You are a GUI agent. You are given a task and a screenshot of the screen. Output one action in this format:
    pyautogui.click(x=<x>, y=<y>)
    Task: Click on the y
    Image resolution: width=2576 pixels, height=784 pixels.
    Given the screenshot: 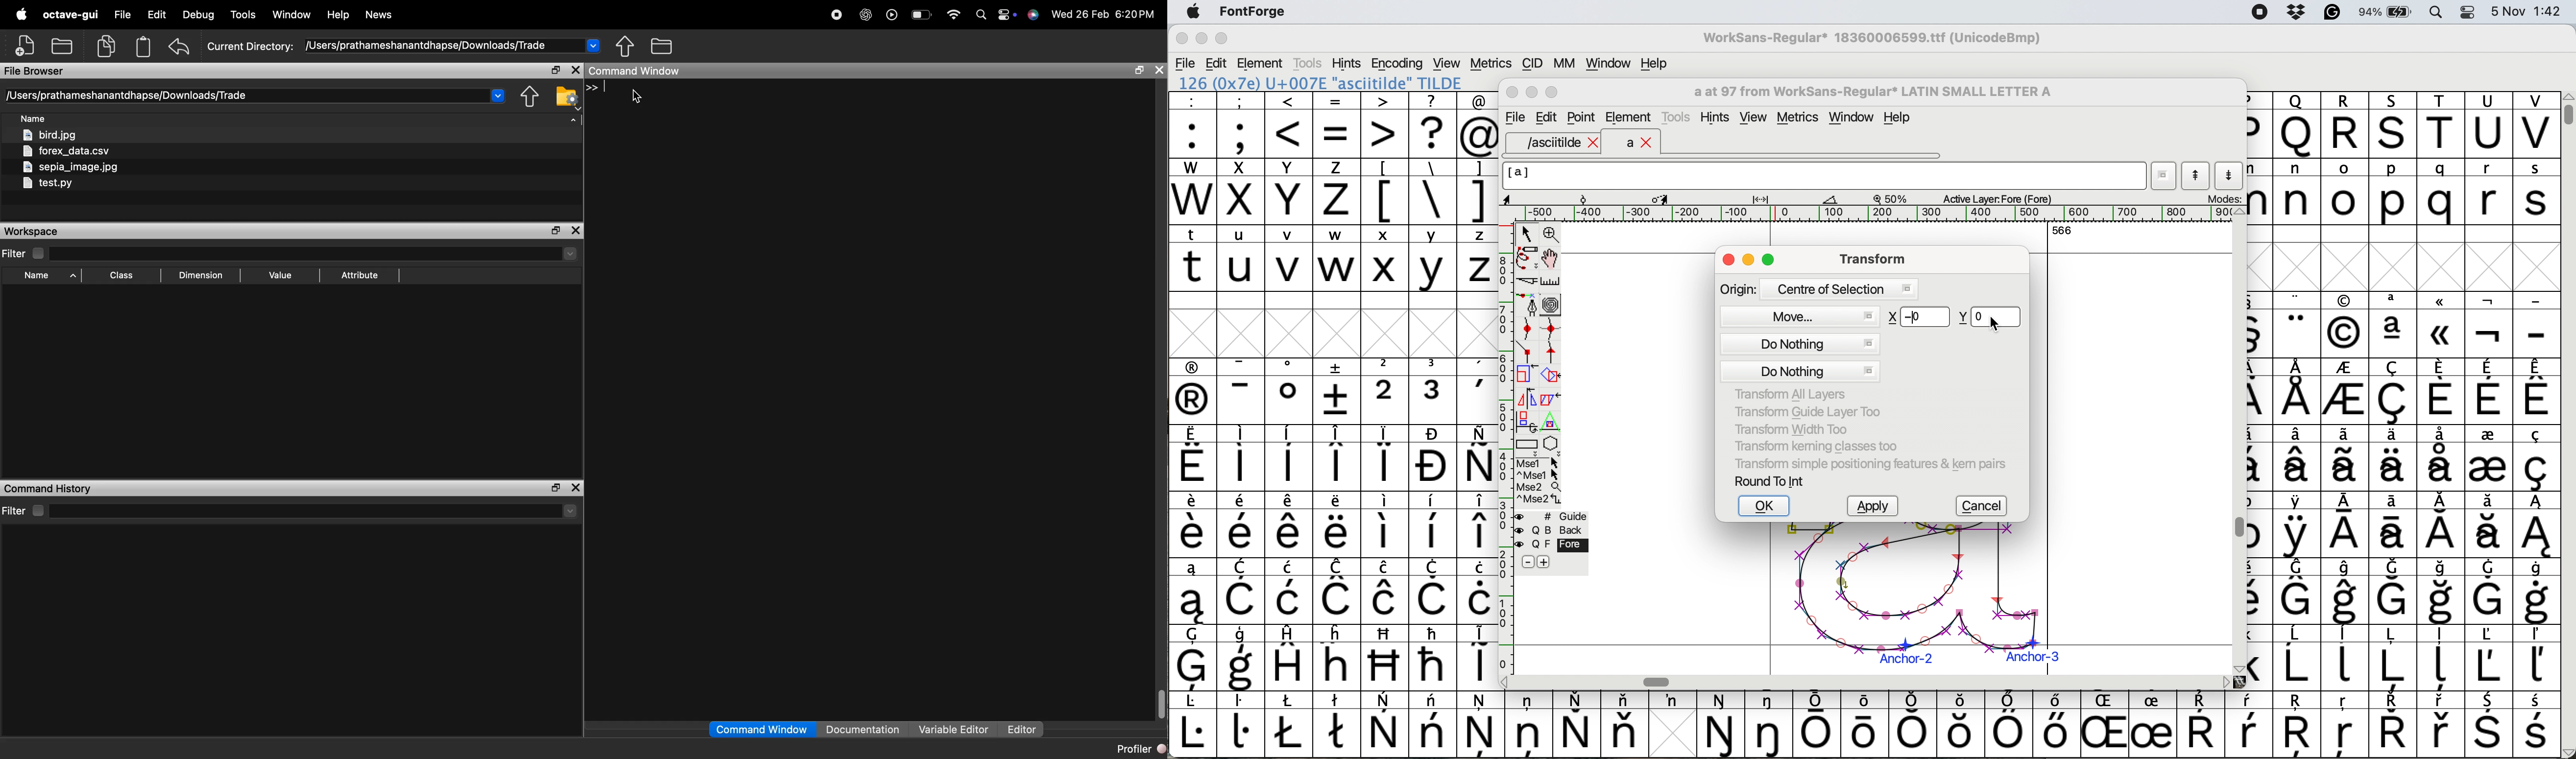 What is the action you would take?
    pyautogui.click(x=1431, y=259)
    